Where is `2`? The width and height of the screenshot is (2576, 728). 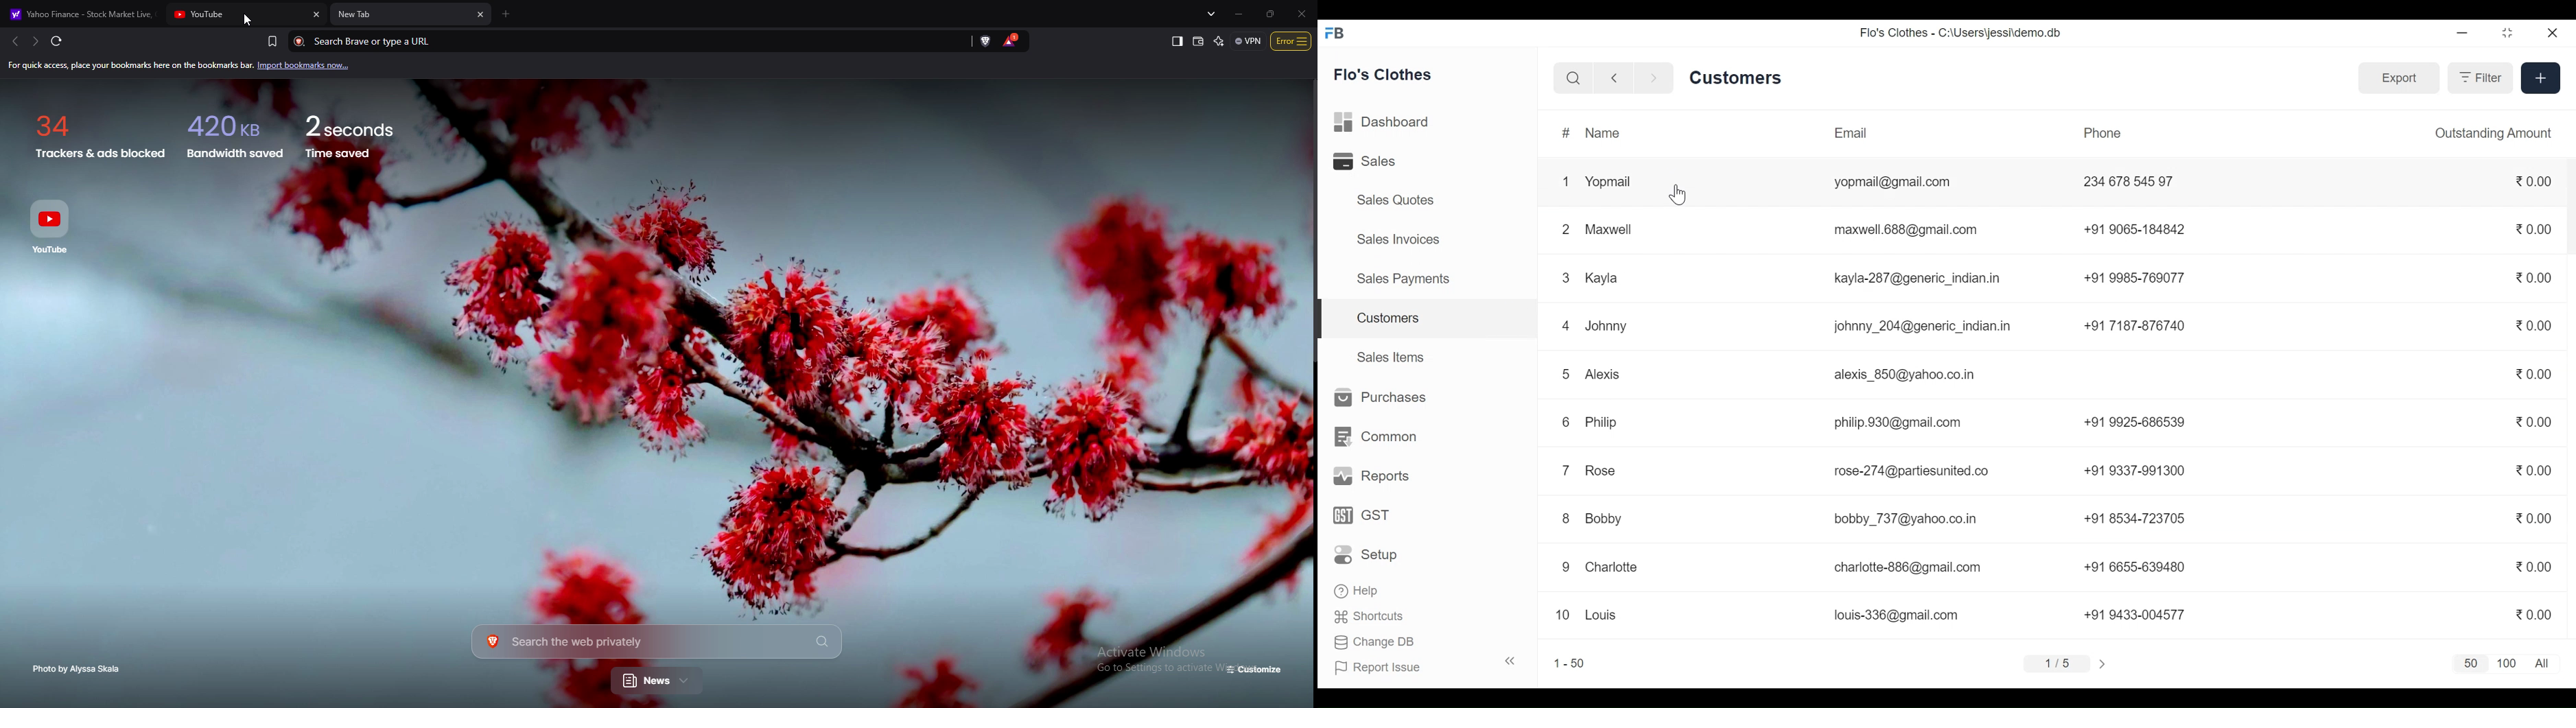
2 is located at coordinates (1566, 229).